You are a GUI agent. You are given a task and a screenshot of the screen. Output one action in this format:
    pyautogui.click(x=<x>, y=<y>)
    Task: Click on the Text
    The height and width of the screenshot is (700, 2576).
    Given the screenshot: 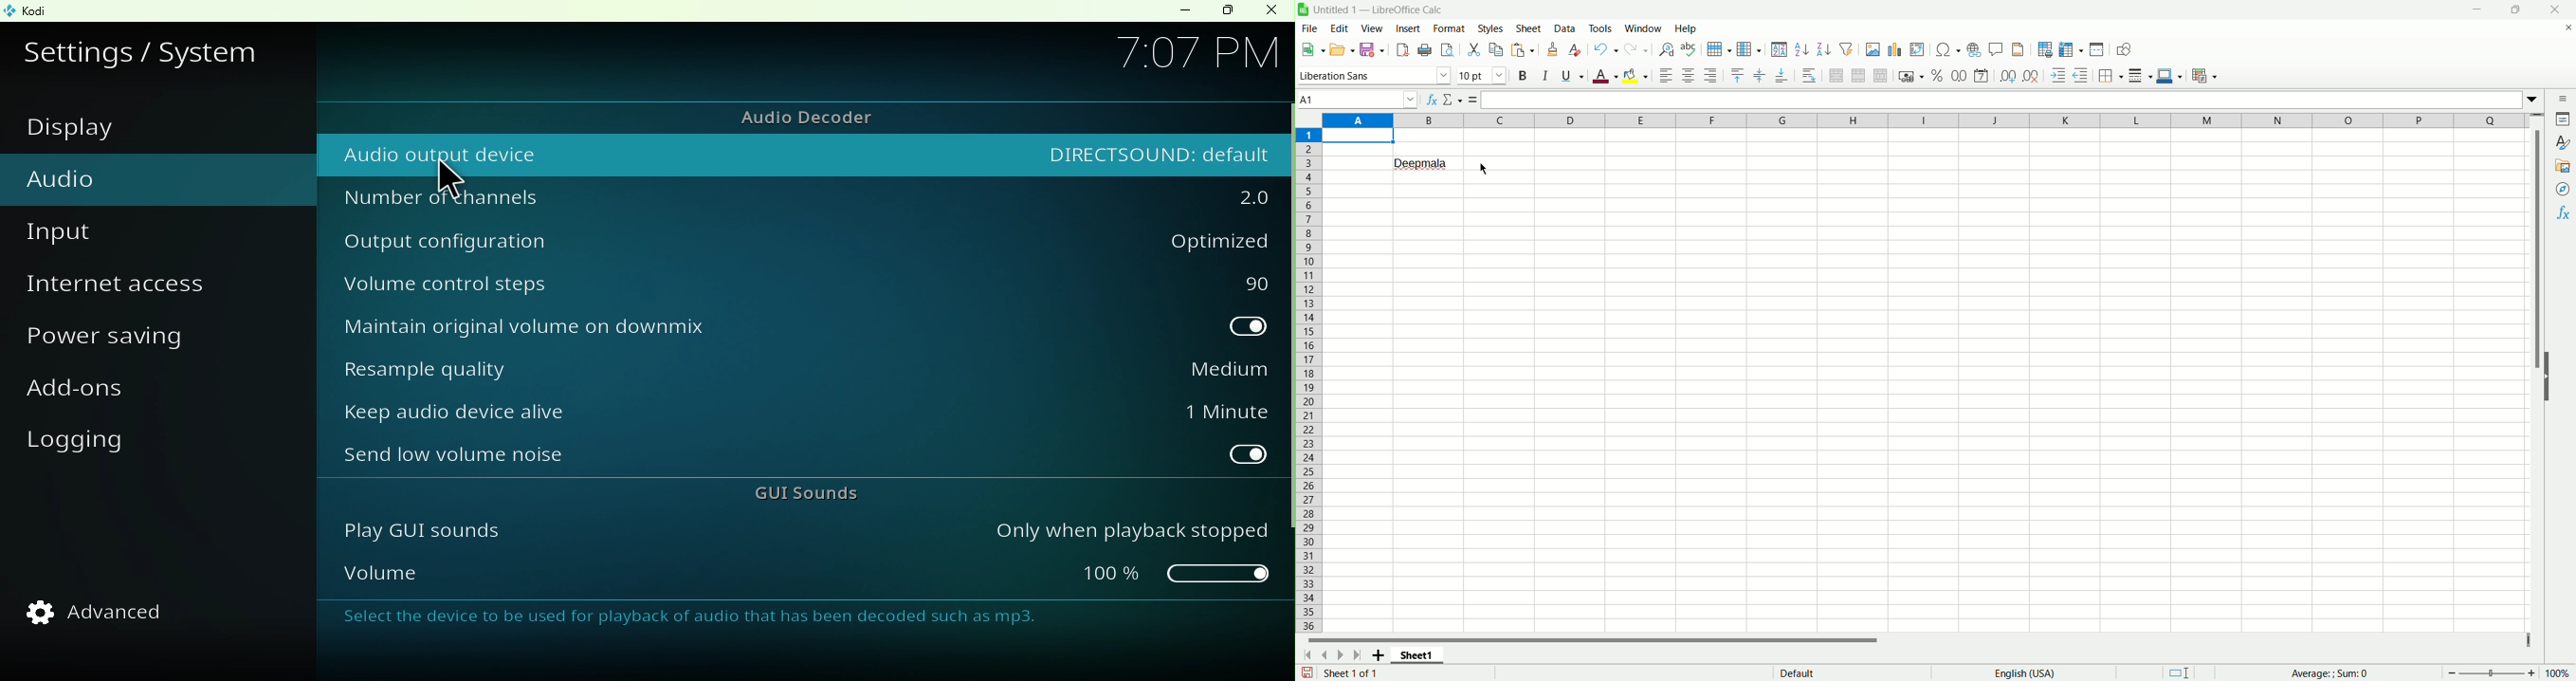 What is the action you would take?
    pyautogui.click(x=1798, y=672)
    